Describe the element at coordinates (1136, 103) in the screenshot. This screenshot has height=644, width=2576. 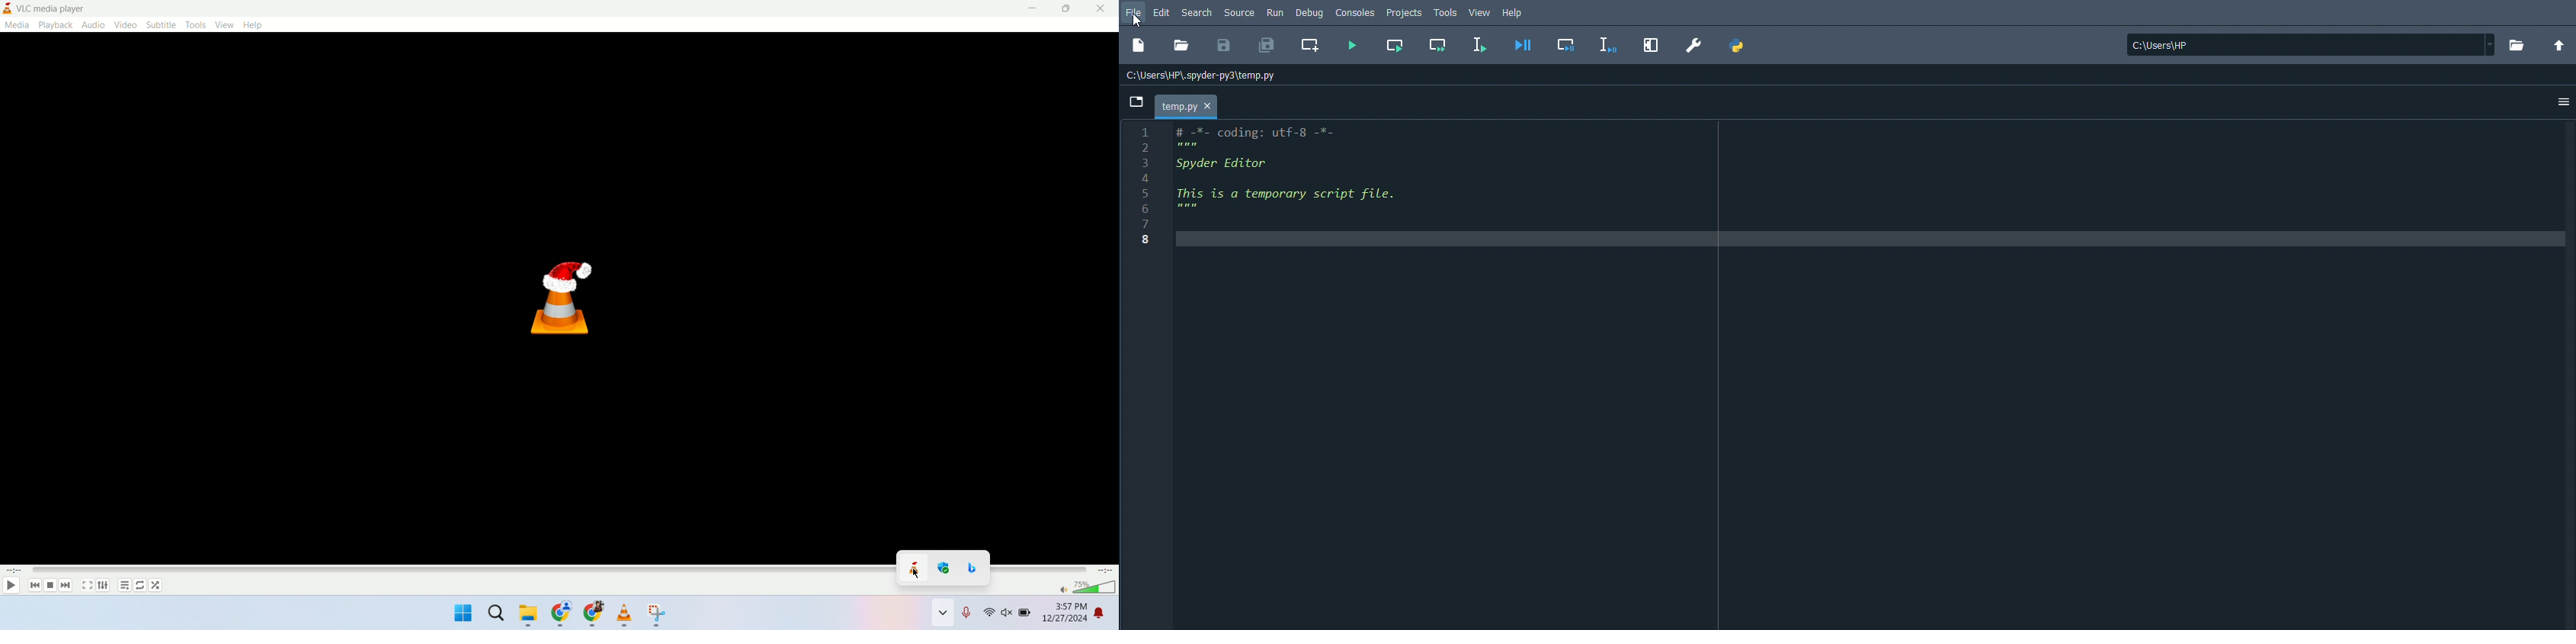
I see `Browse tabs` at that location.